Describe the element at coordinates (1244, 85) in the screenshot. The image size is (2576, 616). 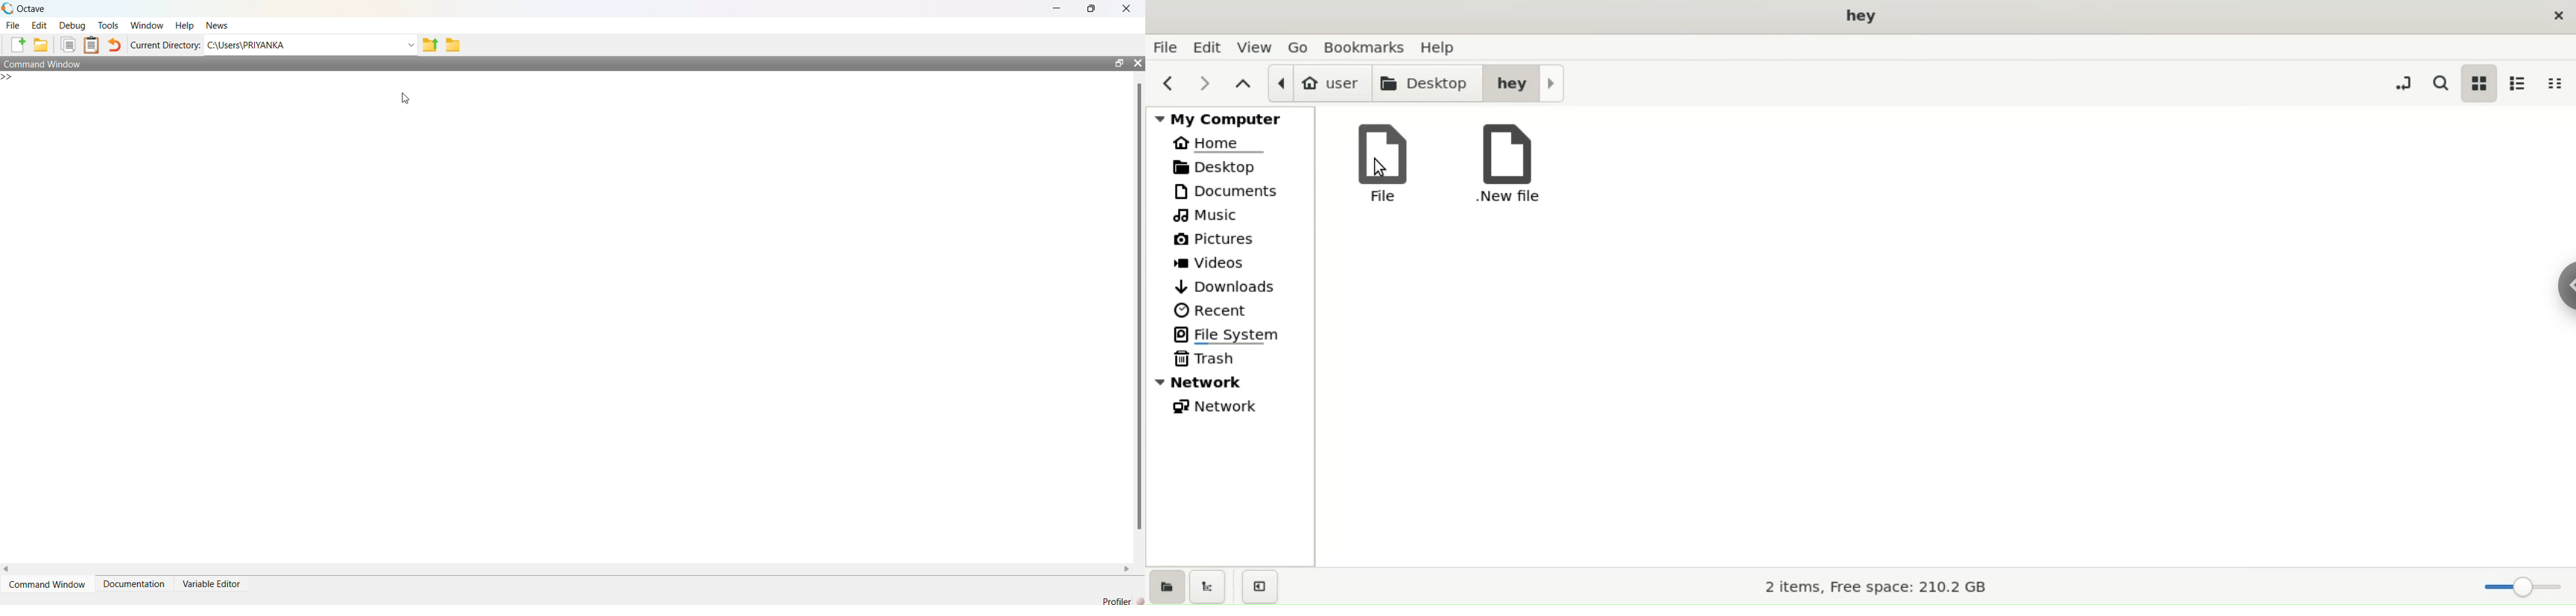
I see `parent folders` at that location.